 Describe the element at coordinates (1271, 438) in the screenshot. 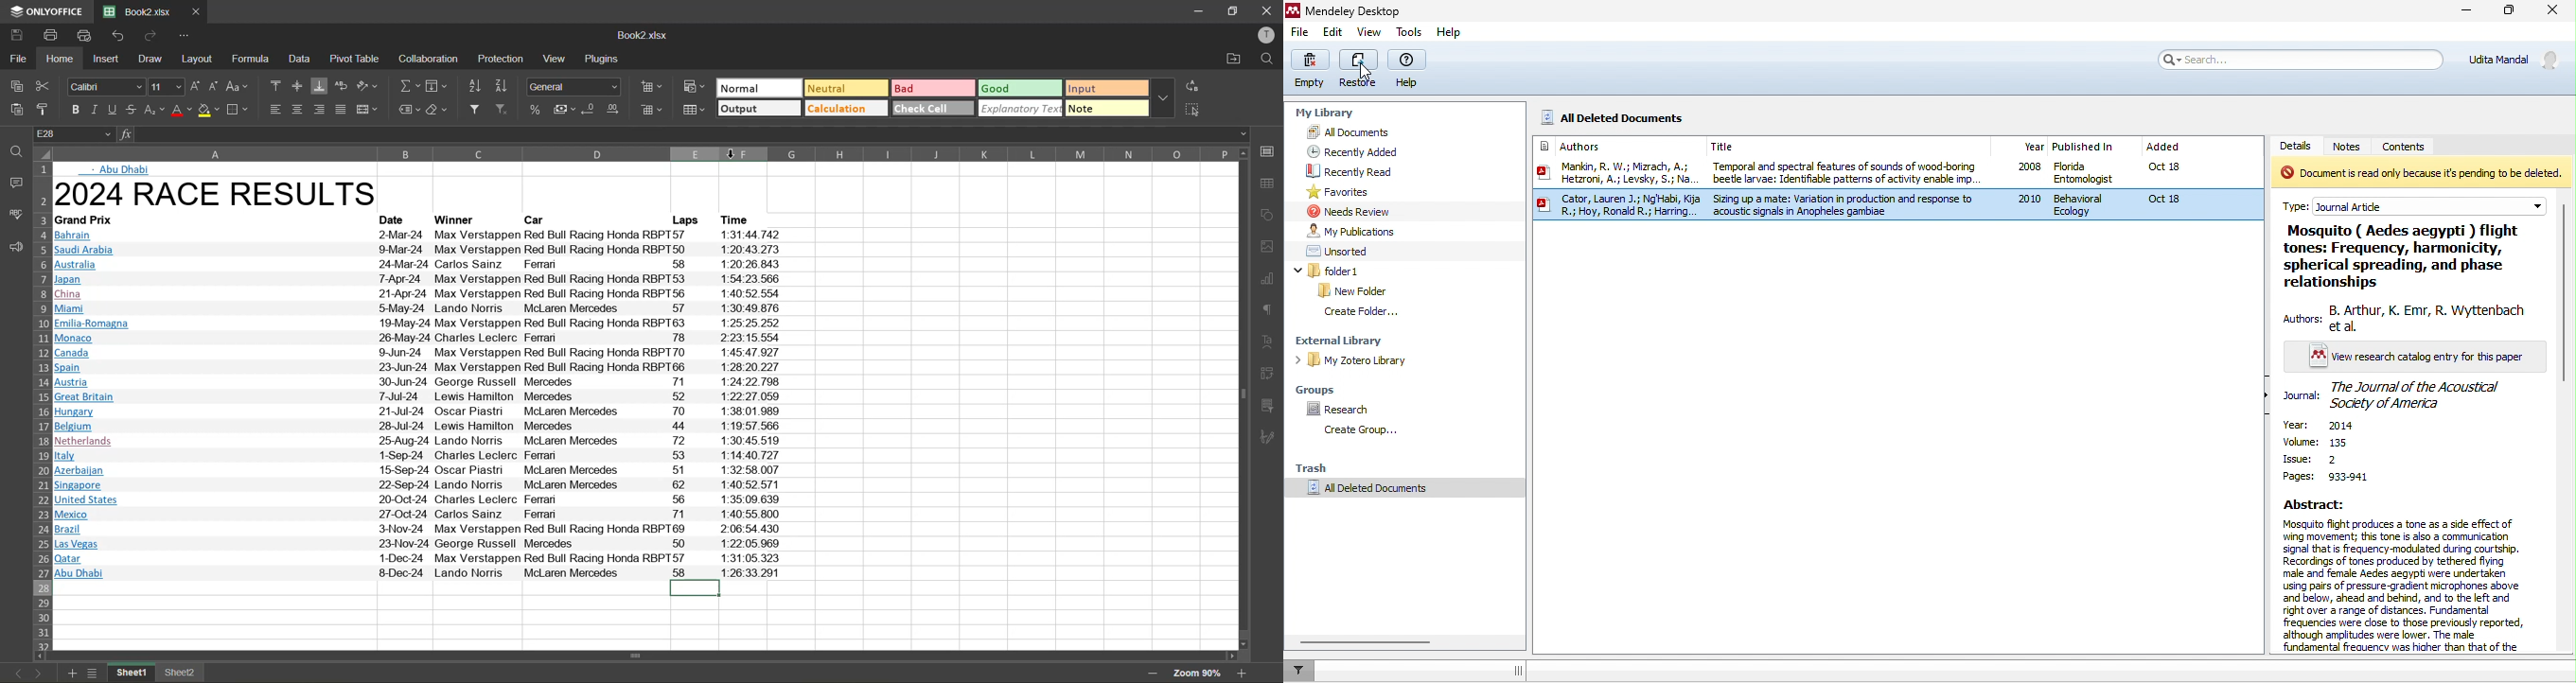

I see `signature` at that location.